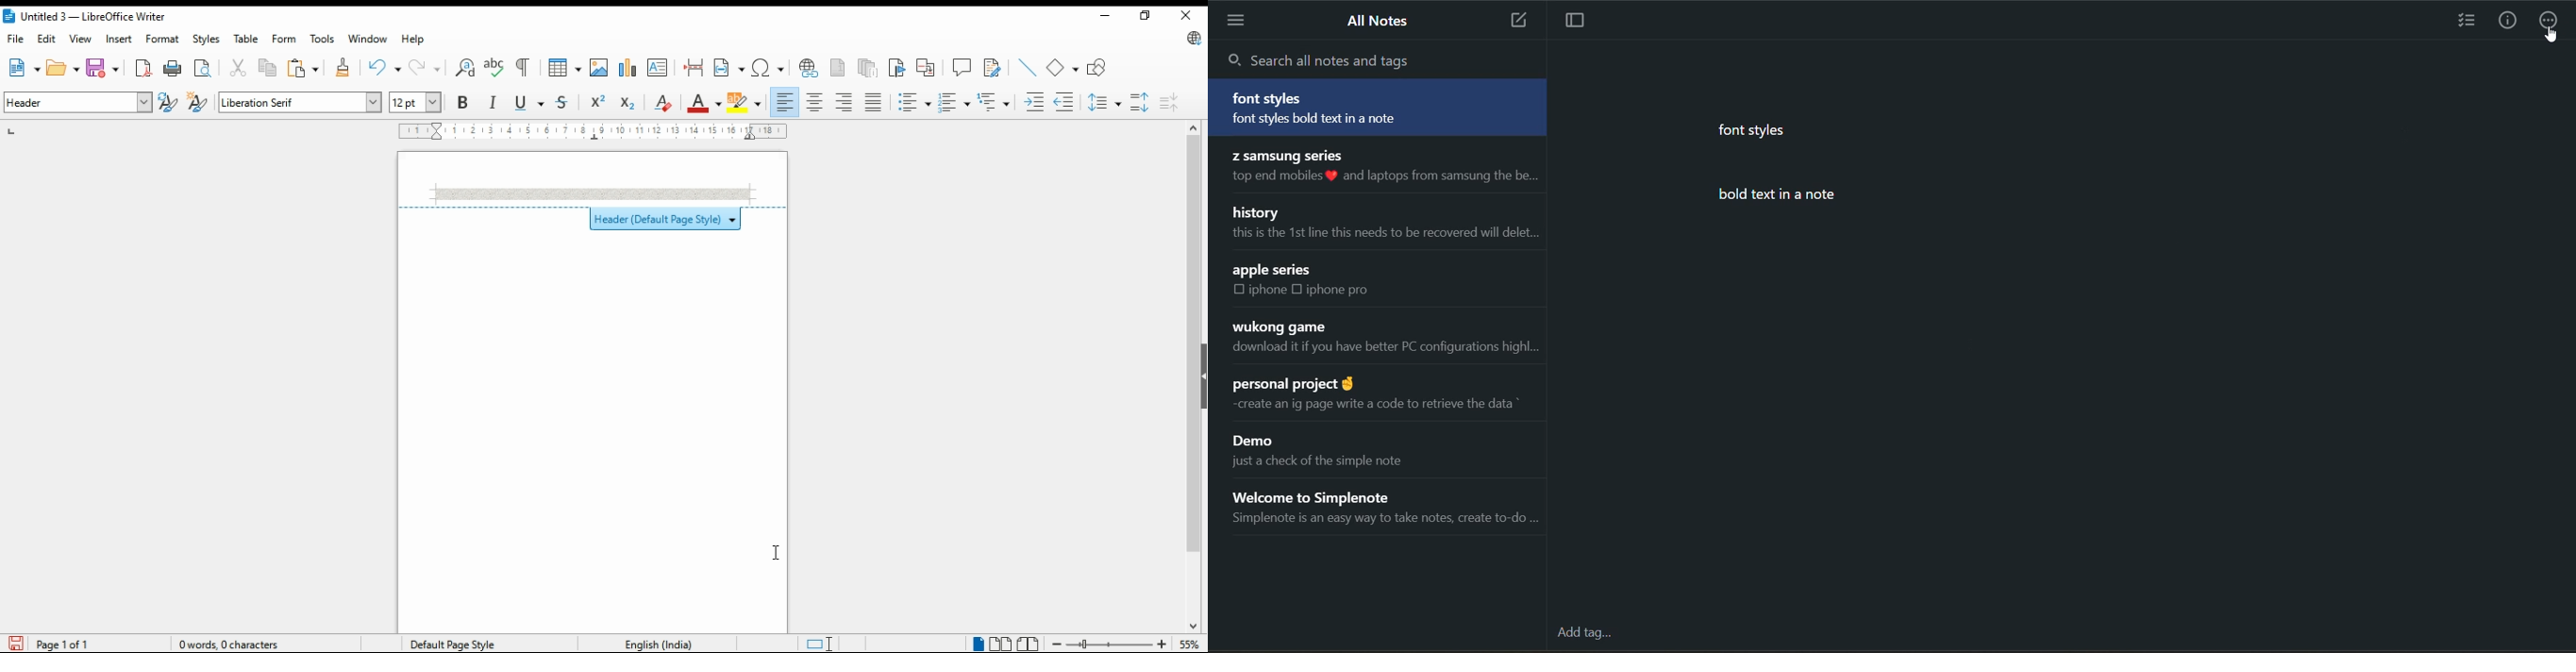 This screenshot has height=672, width=2576. I want to click on insert comment, so click(962, 66).